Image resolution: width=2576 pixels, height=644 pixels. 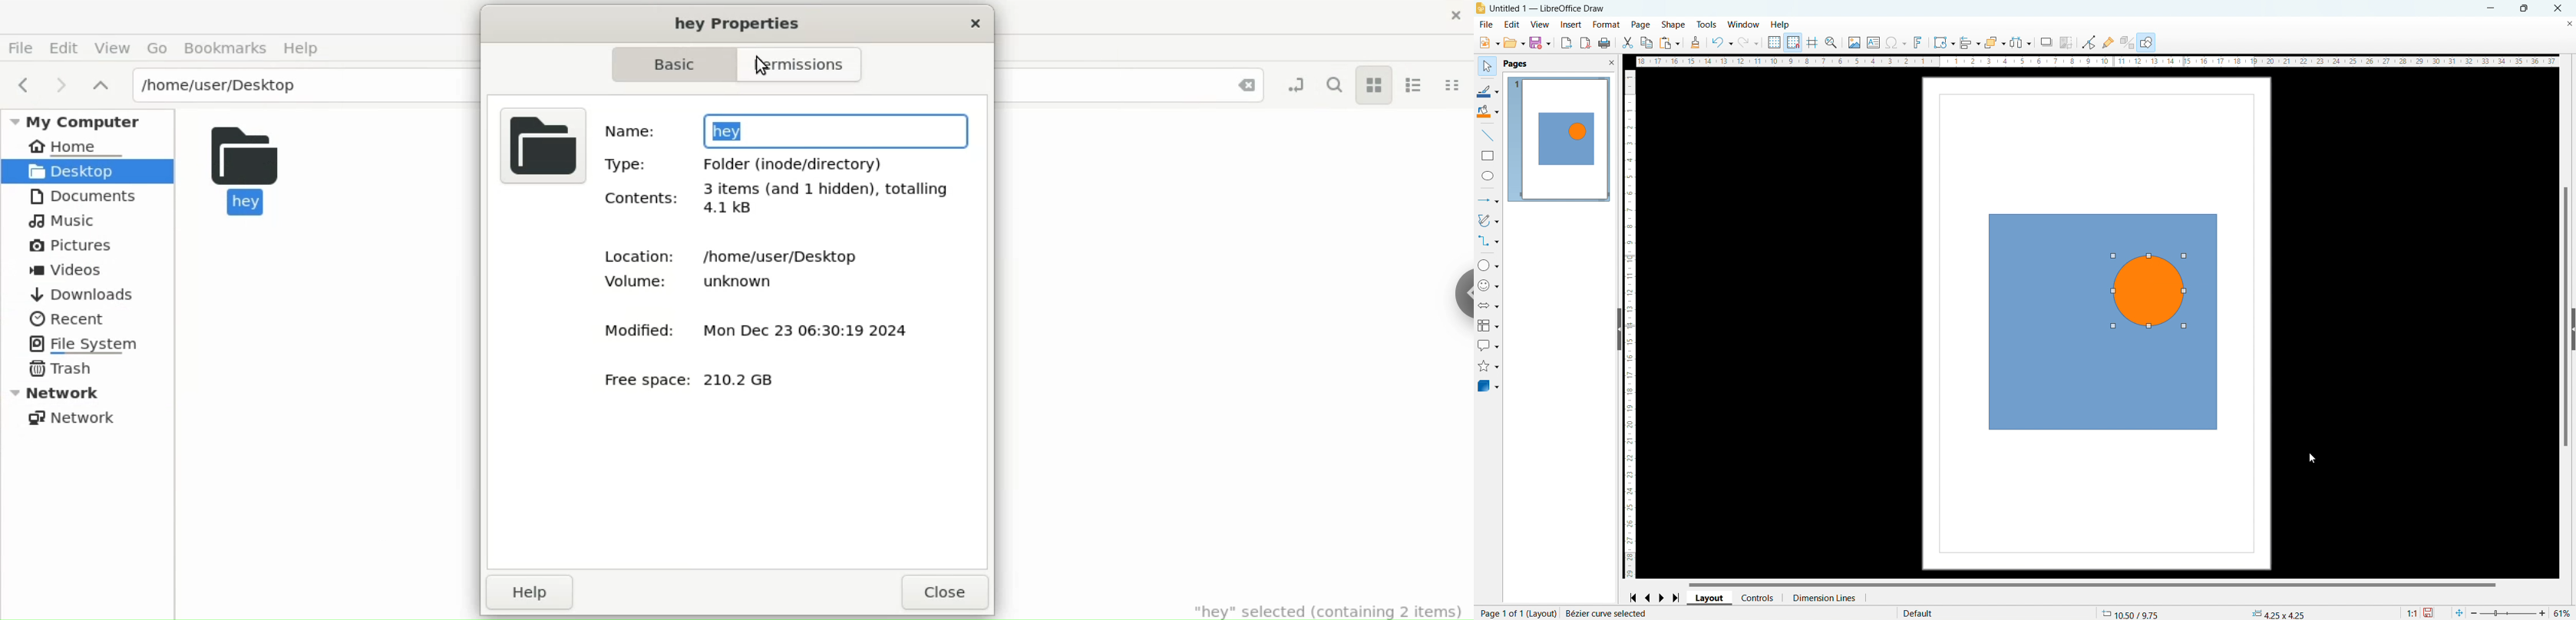 What do you see at coordinates (832, 186) in the screenshot?
I see `3 items (and 1 hidden), totalling` at bounding box center [832, 186].